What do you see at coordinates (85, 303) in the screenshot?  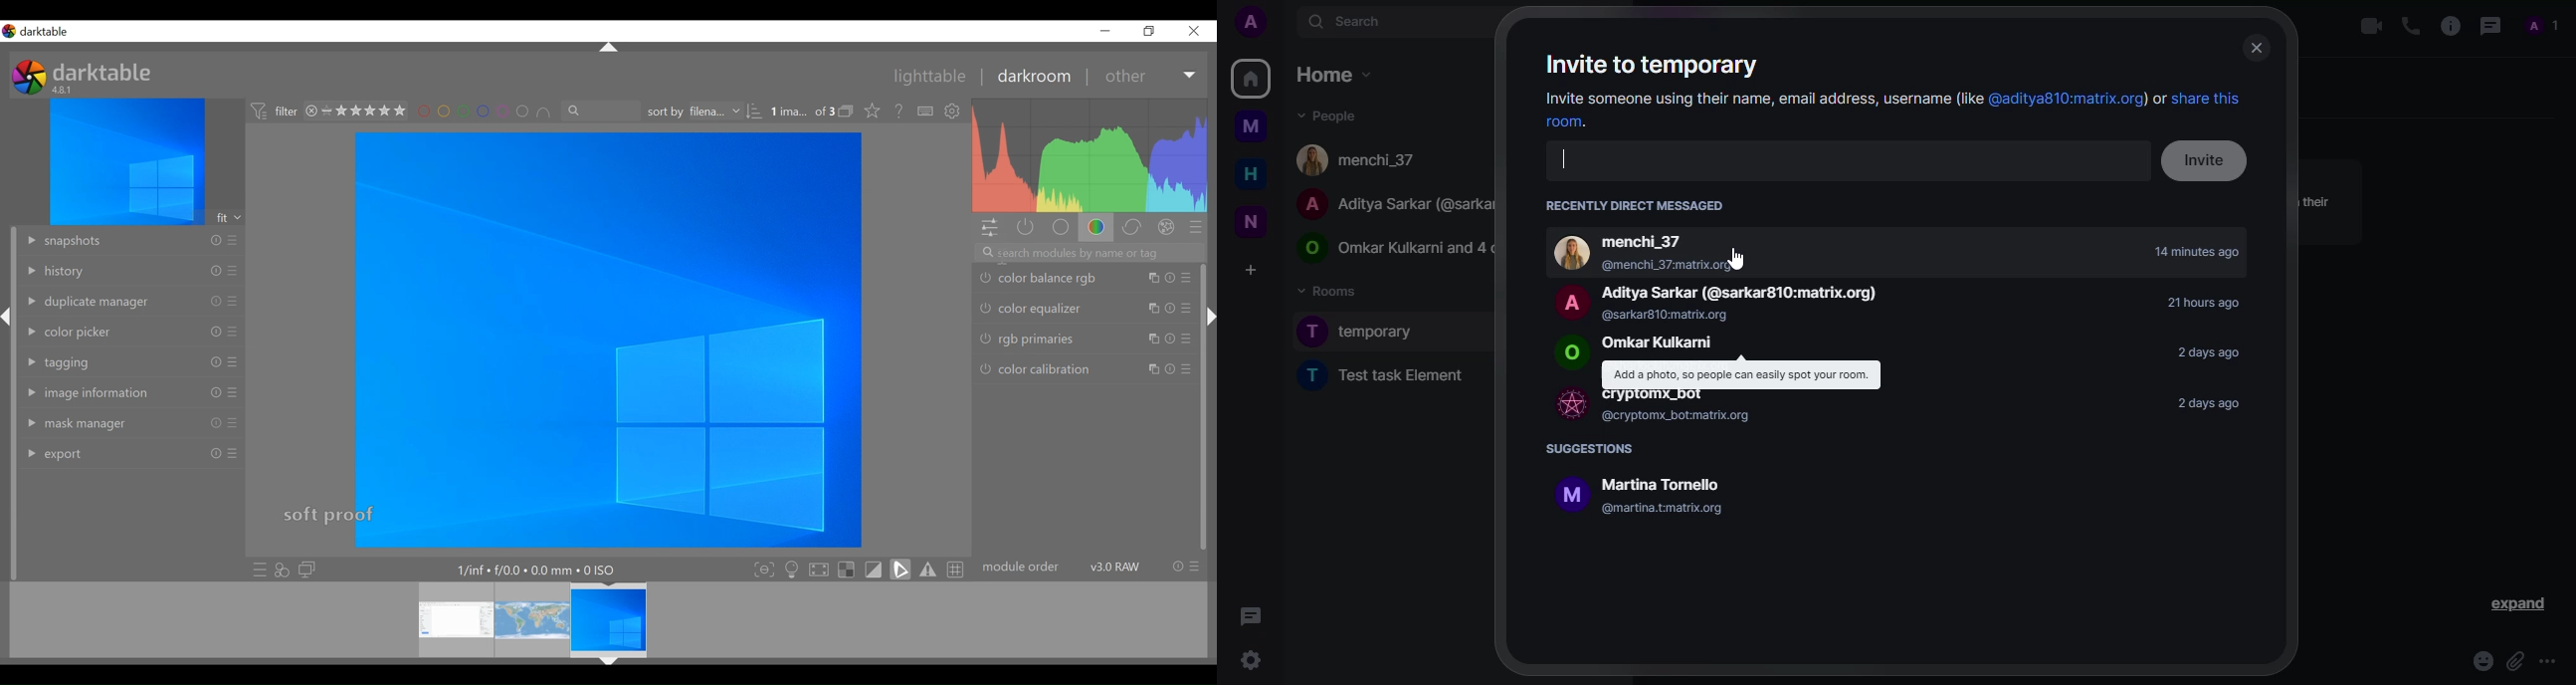 I see `duplicate manager` at bounding box center [85, 303].